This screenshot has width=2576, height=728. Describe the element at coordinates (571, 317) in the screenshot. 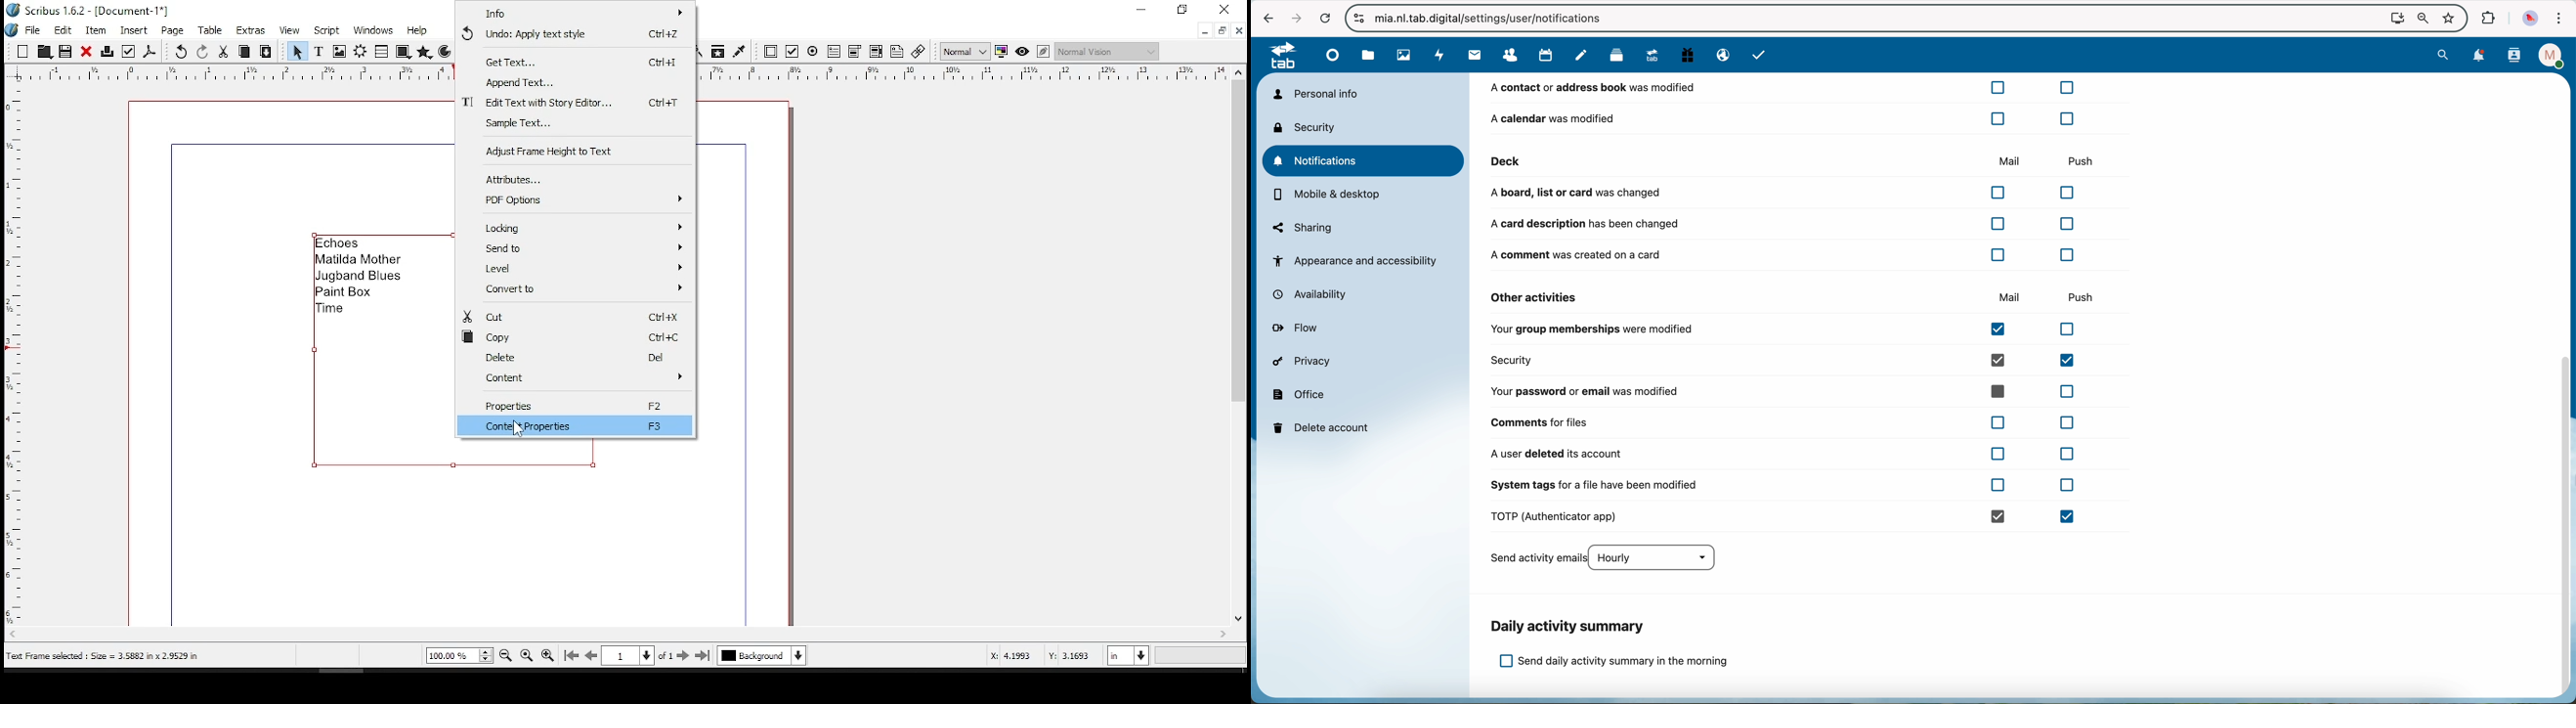

I see `cut` at that location.